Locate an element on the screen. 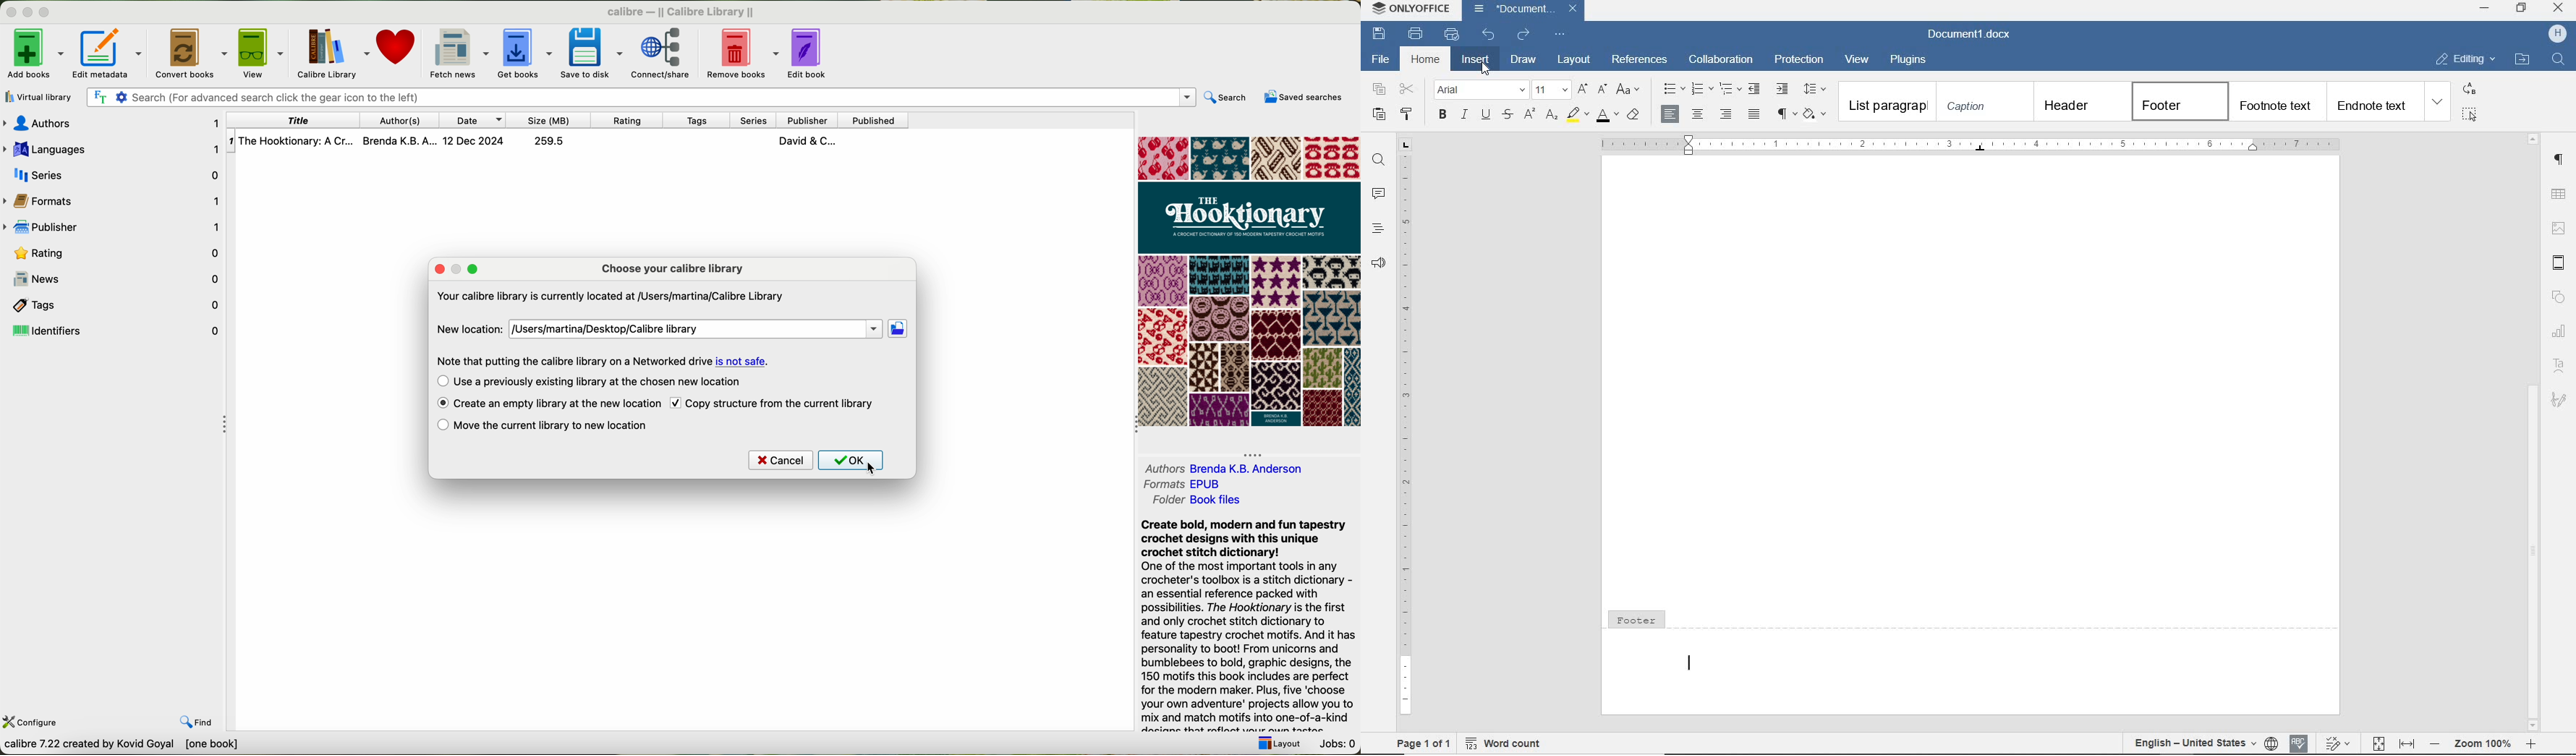 This screenshot has width=2576, height=756. click on OK is located at coordinates (857, 463).